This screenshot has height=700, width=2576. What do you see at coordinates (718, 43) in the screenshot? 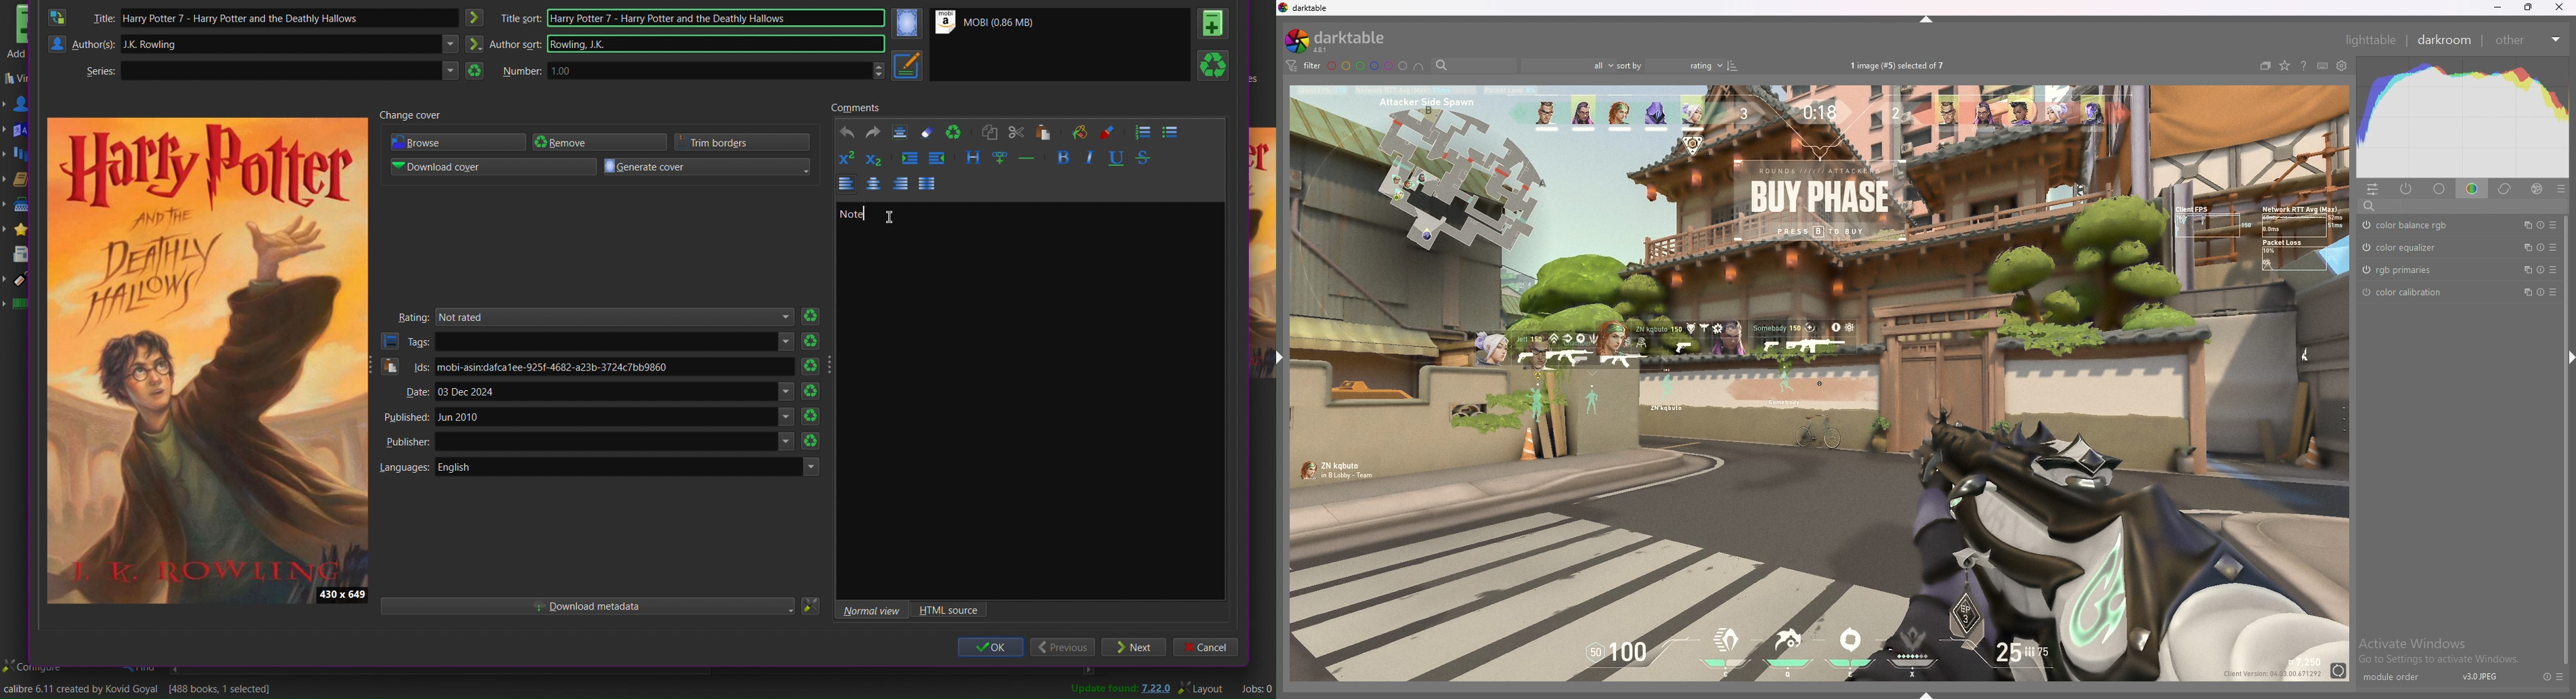
I see `Rowling JK` at bounding box center [718, 43].